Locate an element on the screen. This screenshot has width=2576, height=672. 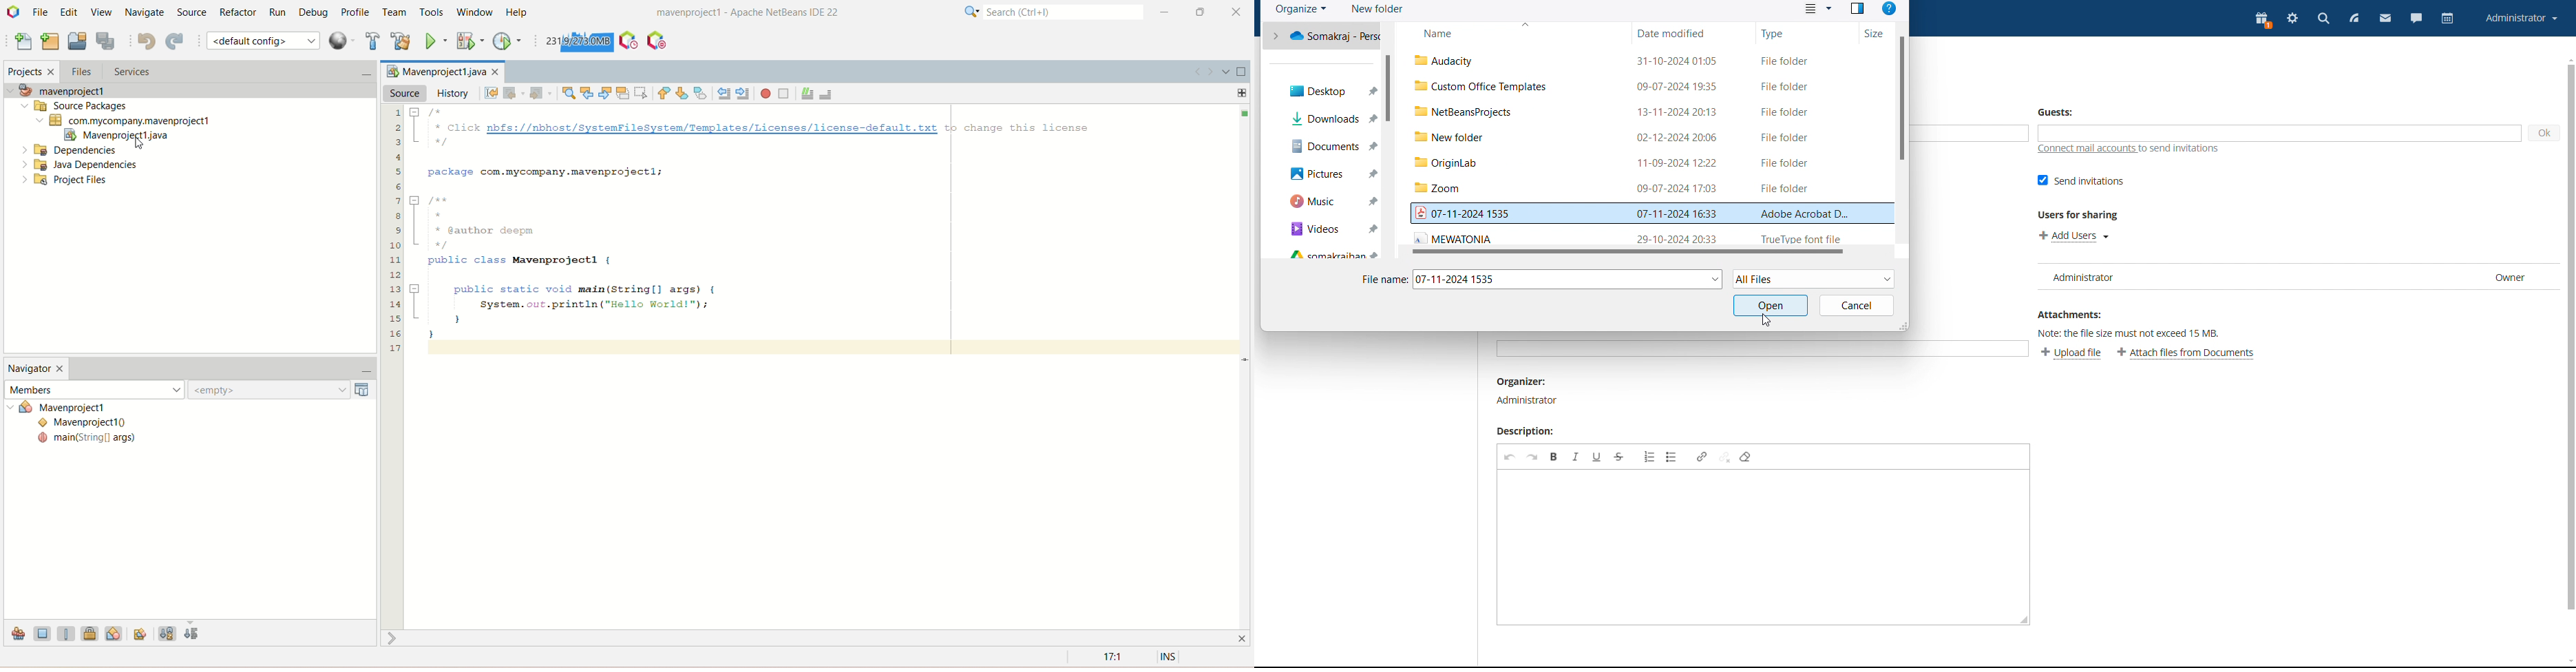
edit is located at coordinates (68, 12).